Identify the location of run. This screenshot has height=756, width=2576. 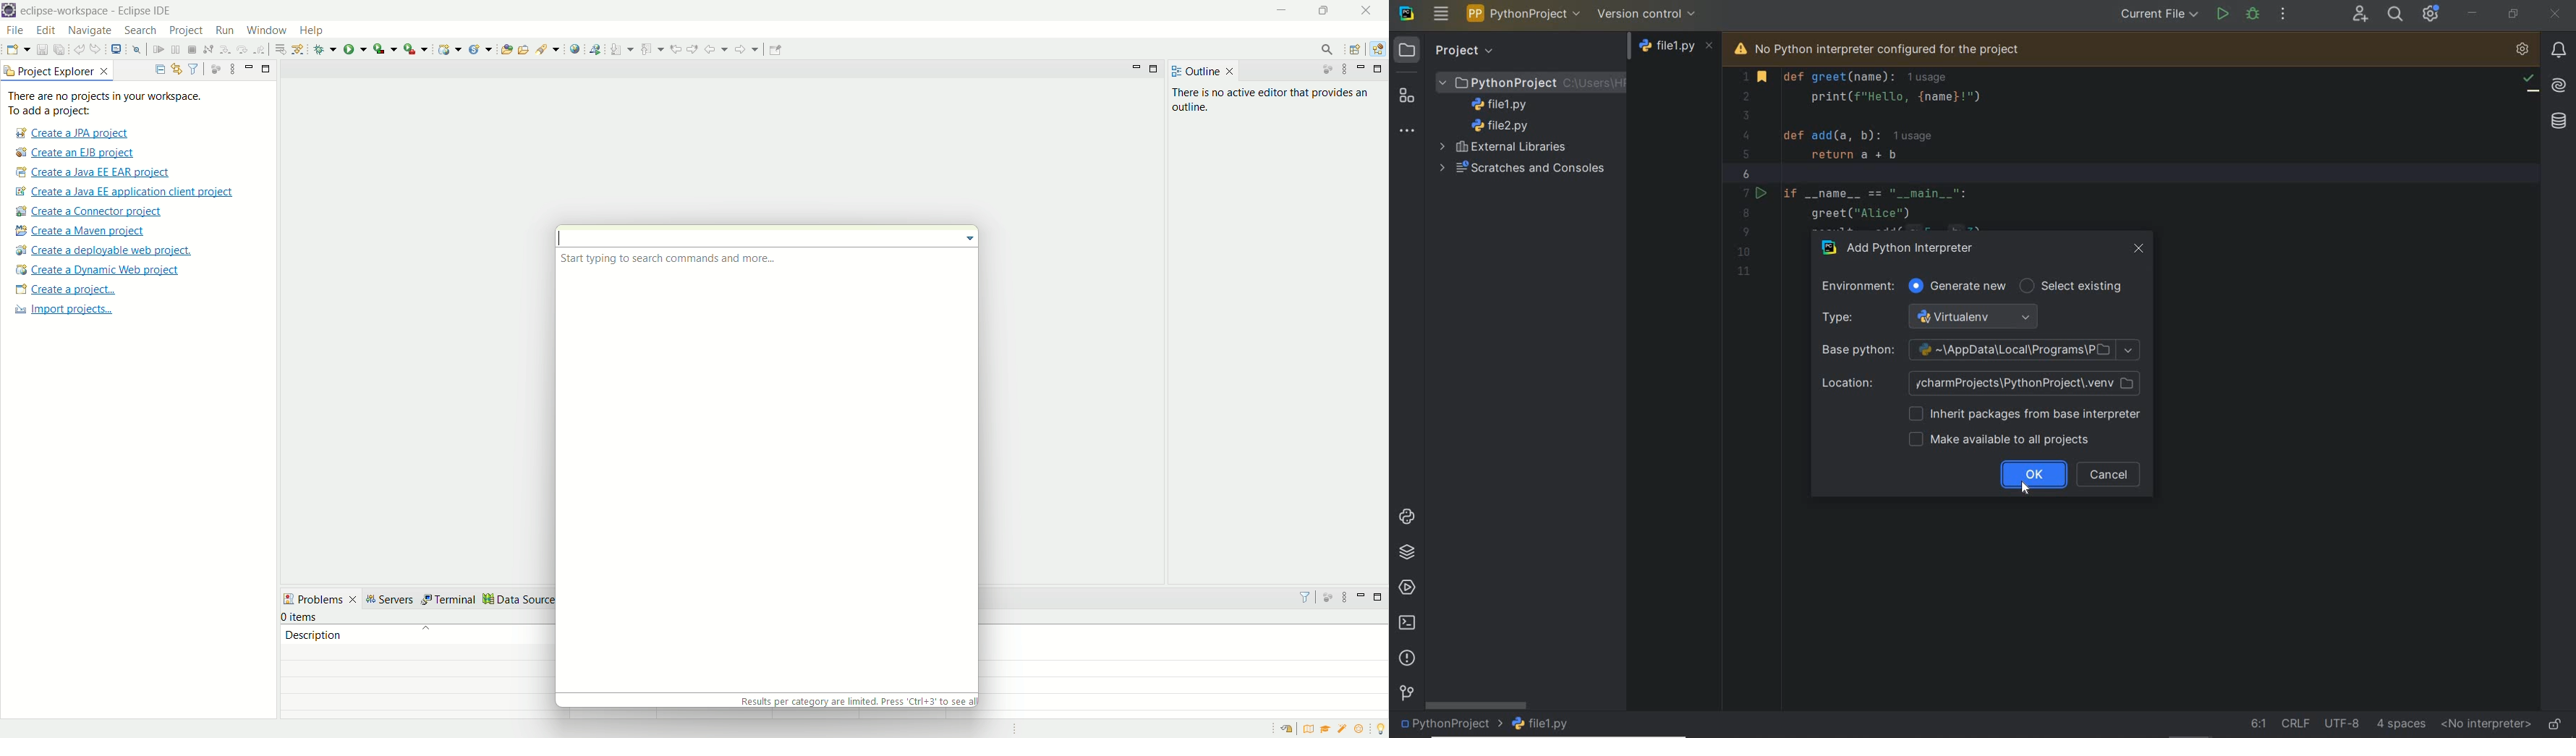
(355, 51).